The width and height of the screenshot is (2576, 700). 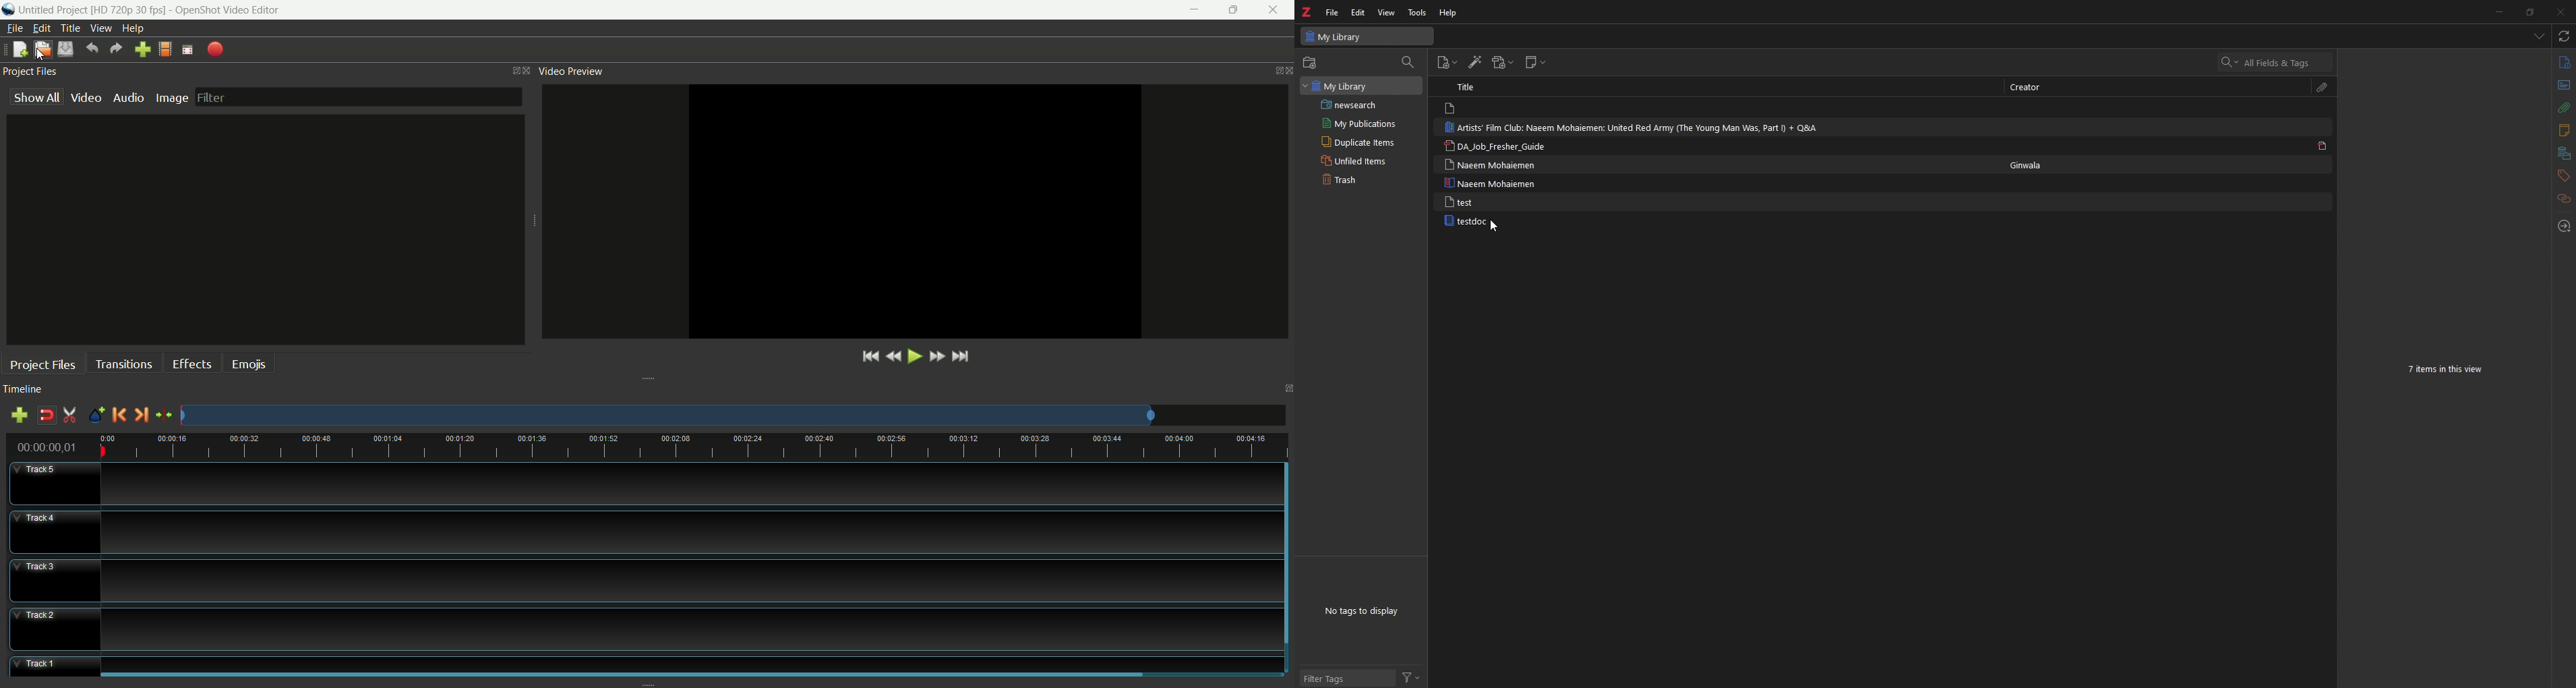 What do you see at coordinates (40, 55) in the screenshot?
I see `cursor` at bounding box center [40, 55].